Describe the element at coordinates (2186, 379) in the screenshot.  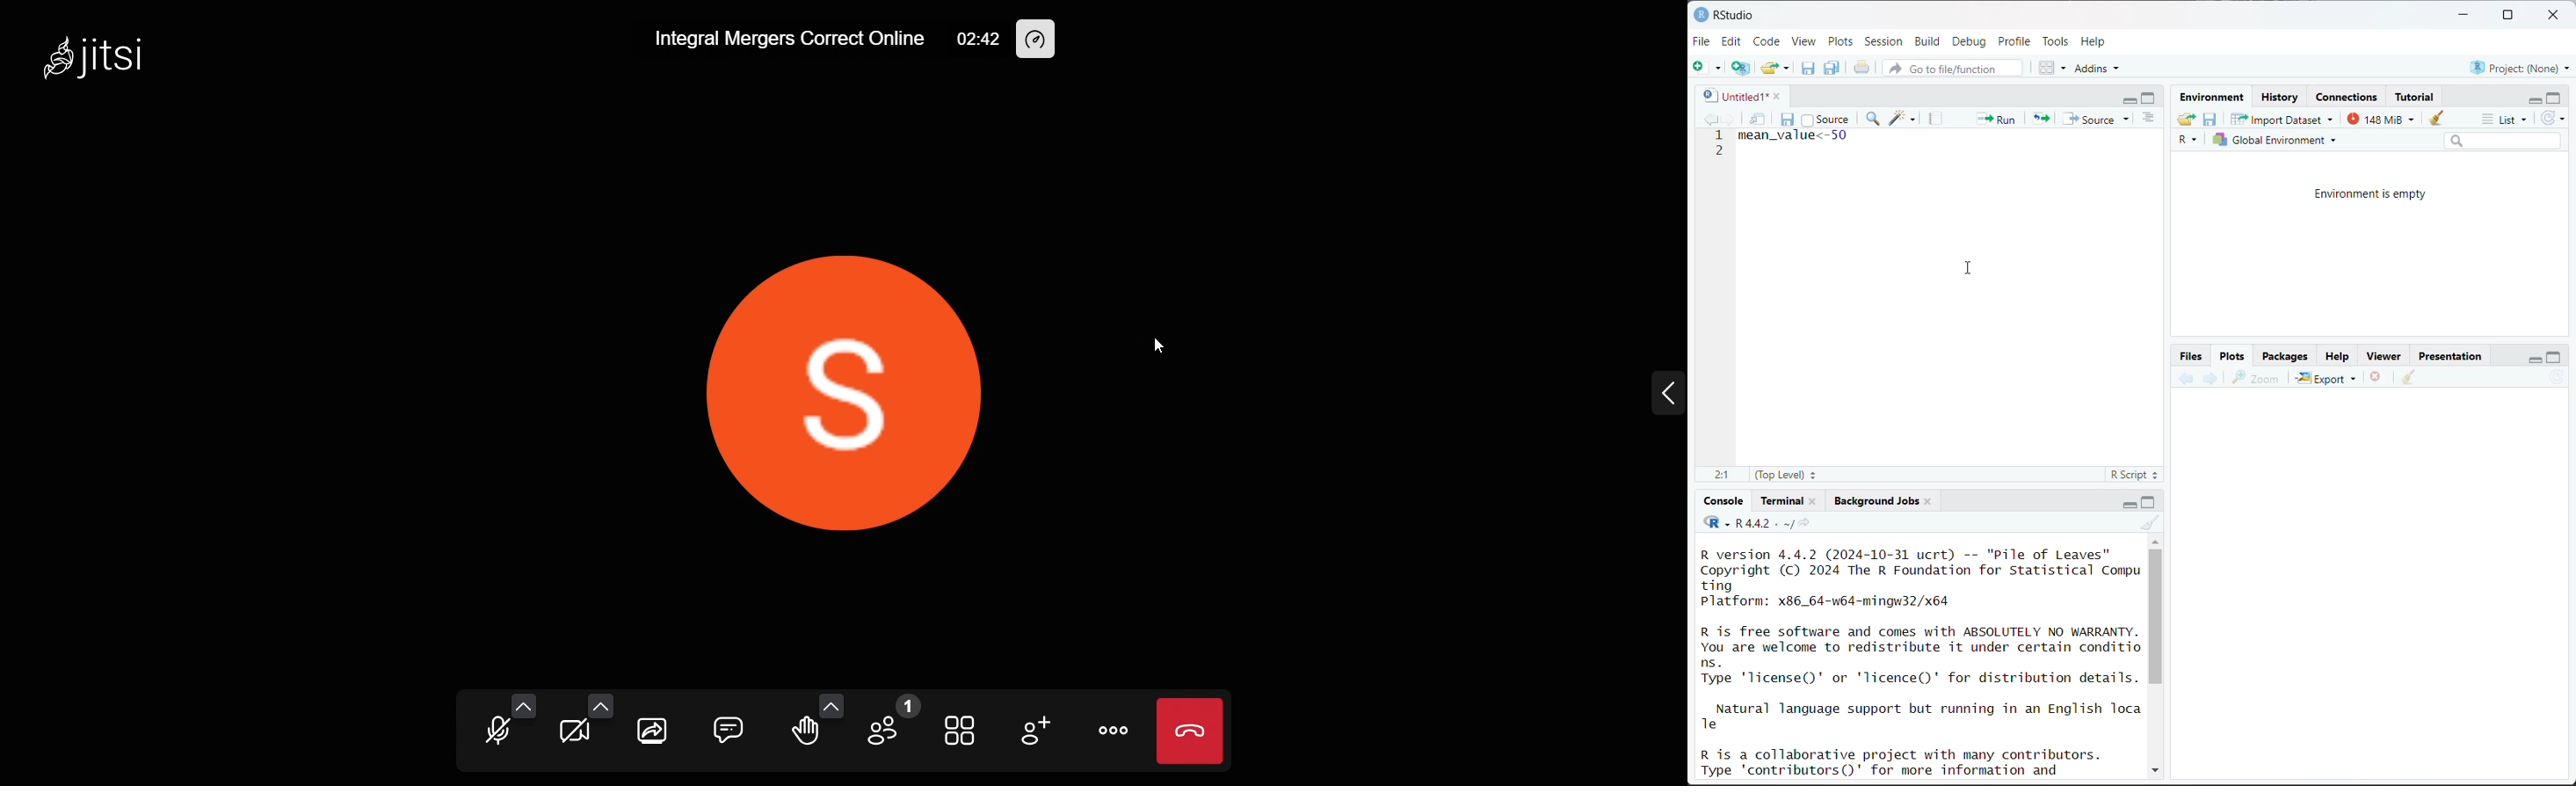
I see `previous plot` at that location.